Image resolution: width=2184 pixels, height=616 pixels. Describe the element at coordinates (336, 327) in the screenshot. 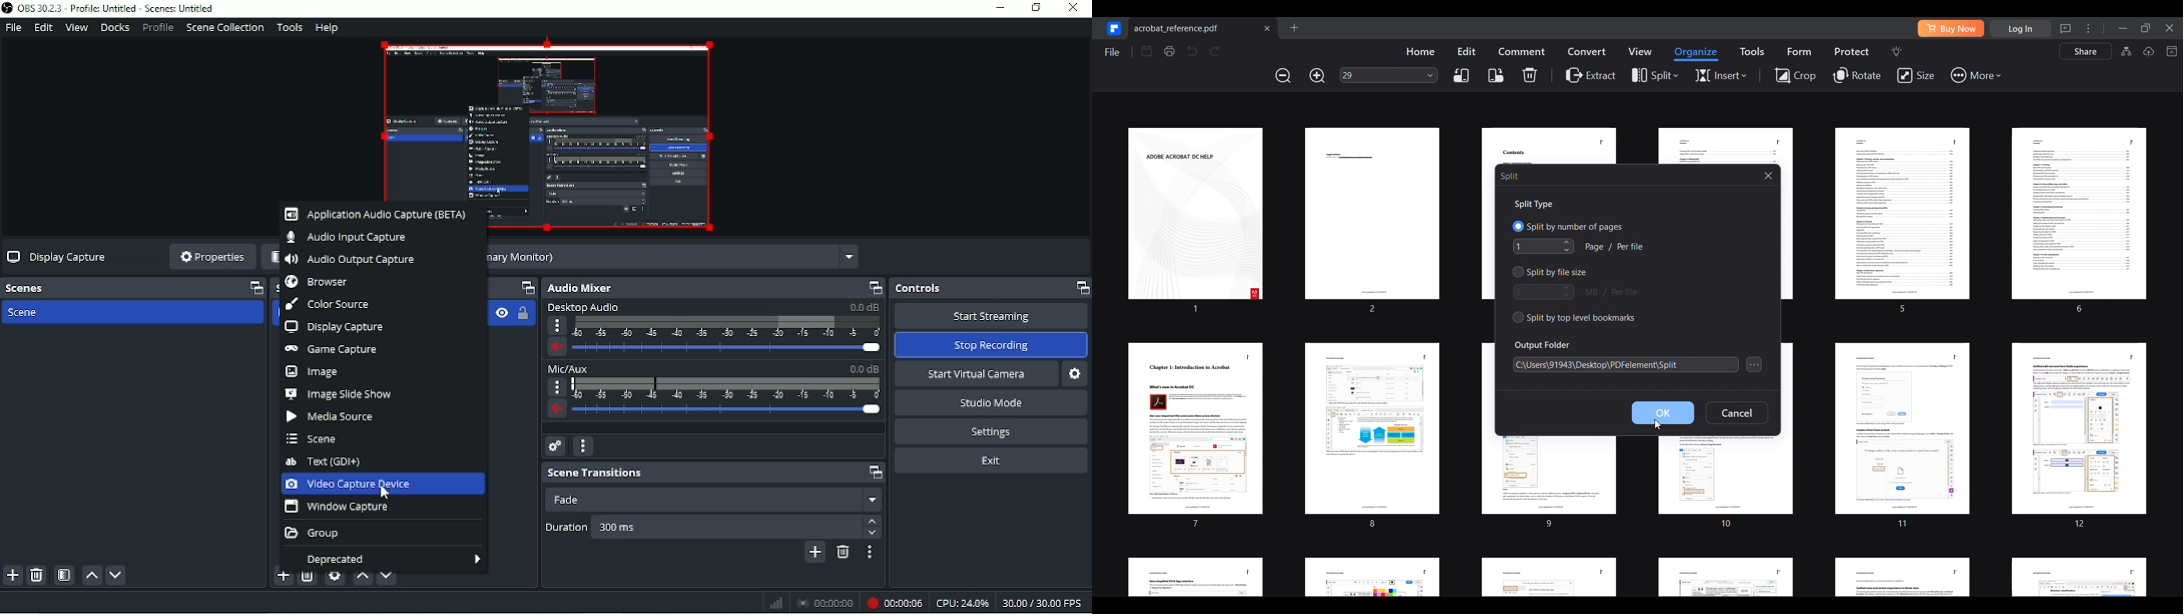

I see `Display capture` at that location.